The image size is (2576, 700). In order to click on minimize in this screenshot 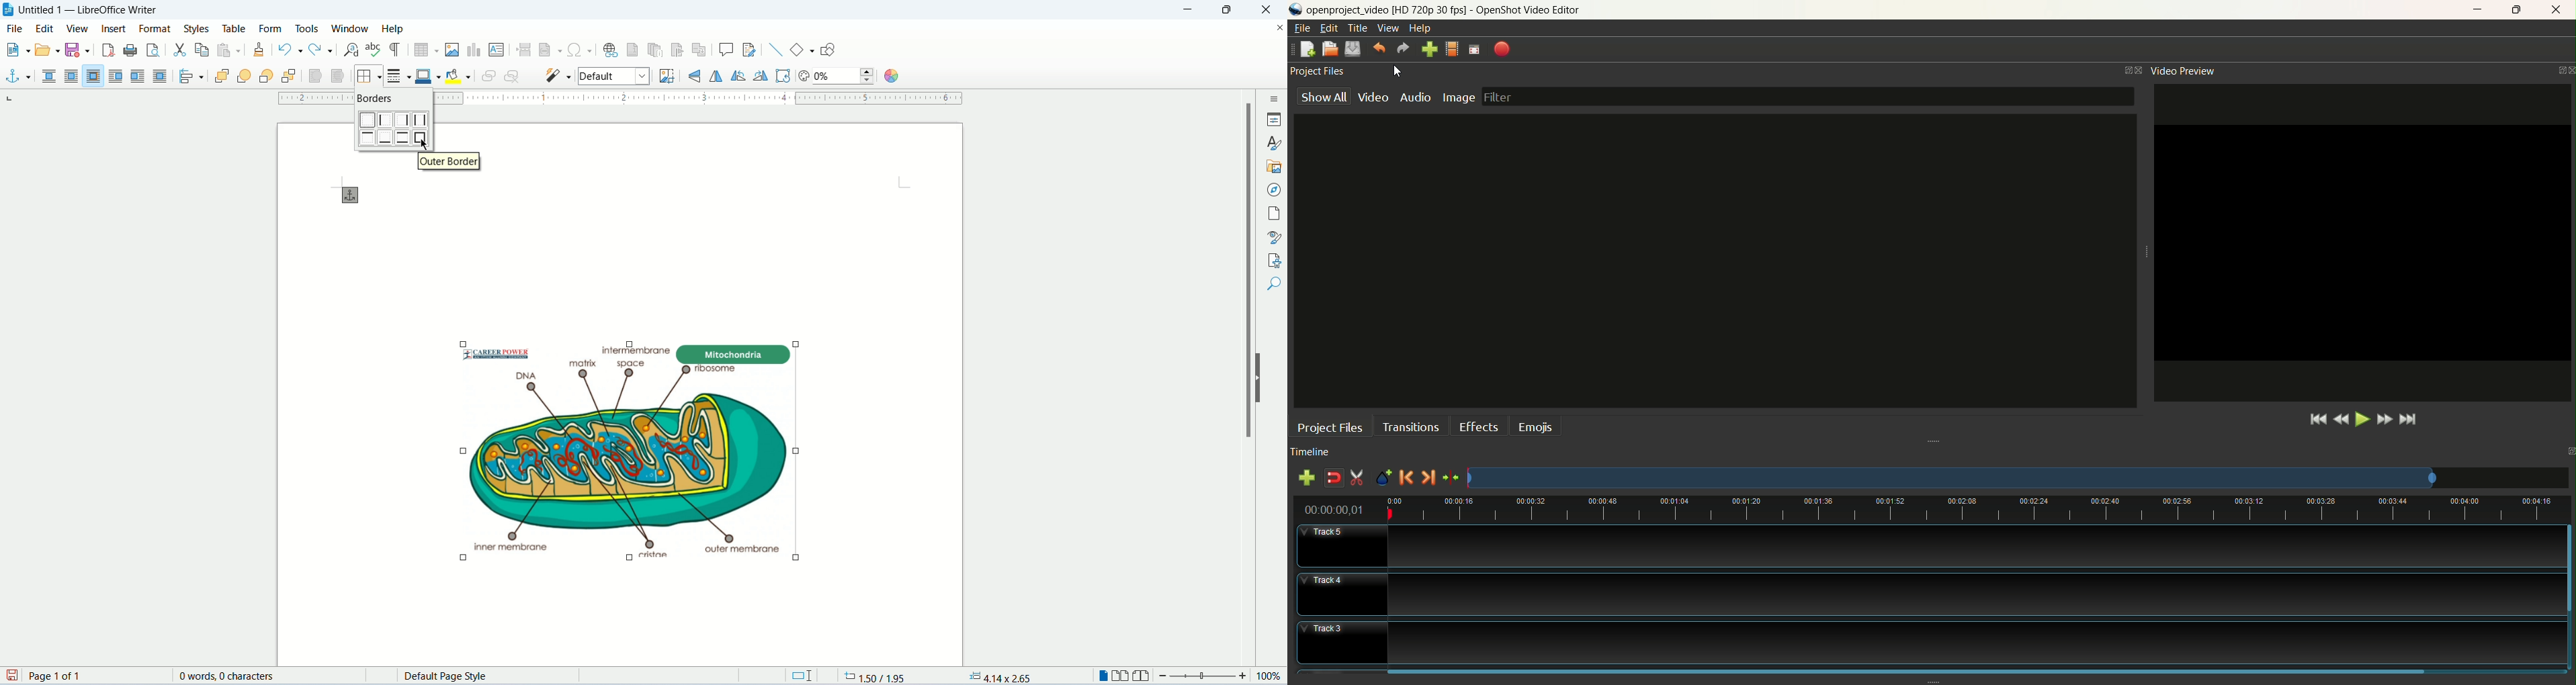, I will do `click(1190, 10)`.